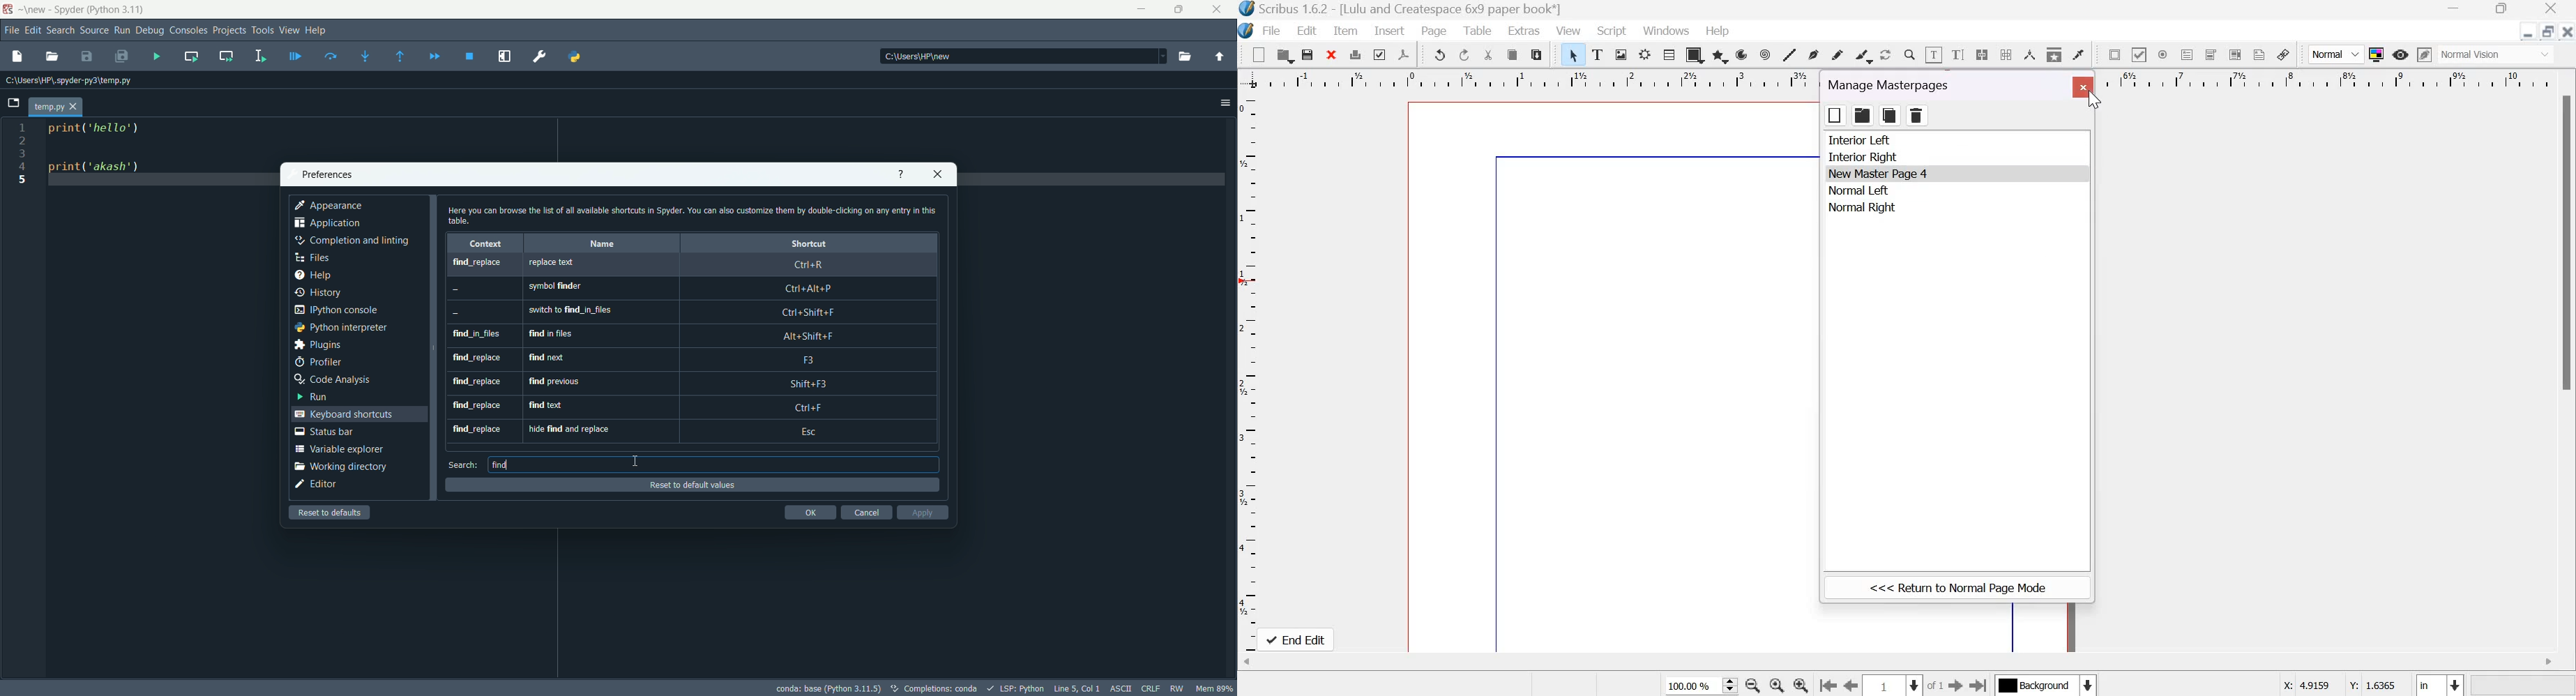 The width and height of the screenshot is (2576, 700). Describe the element at coordinates (1076, 686) in the screenshot. I see `Line 5, Col 1` at that location.